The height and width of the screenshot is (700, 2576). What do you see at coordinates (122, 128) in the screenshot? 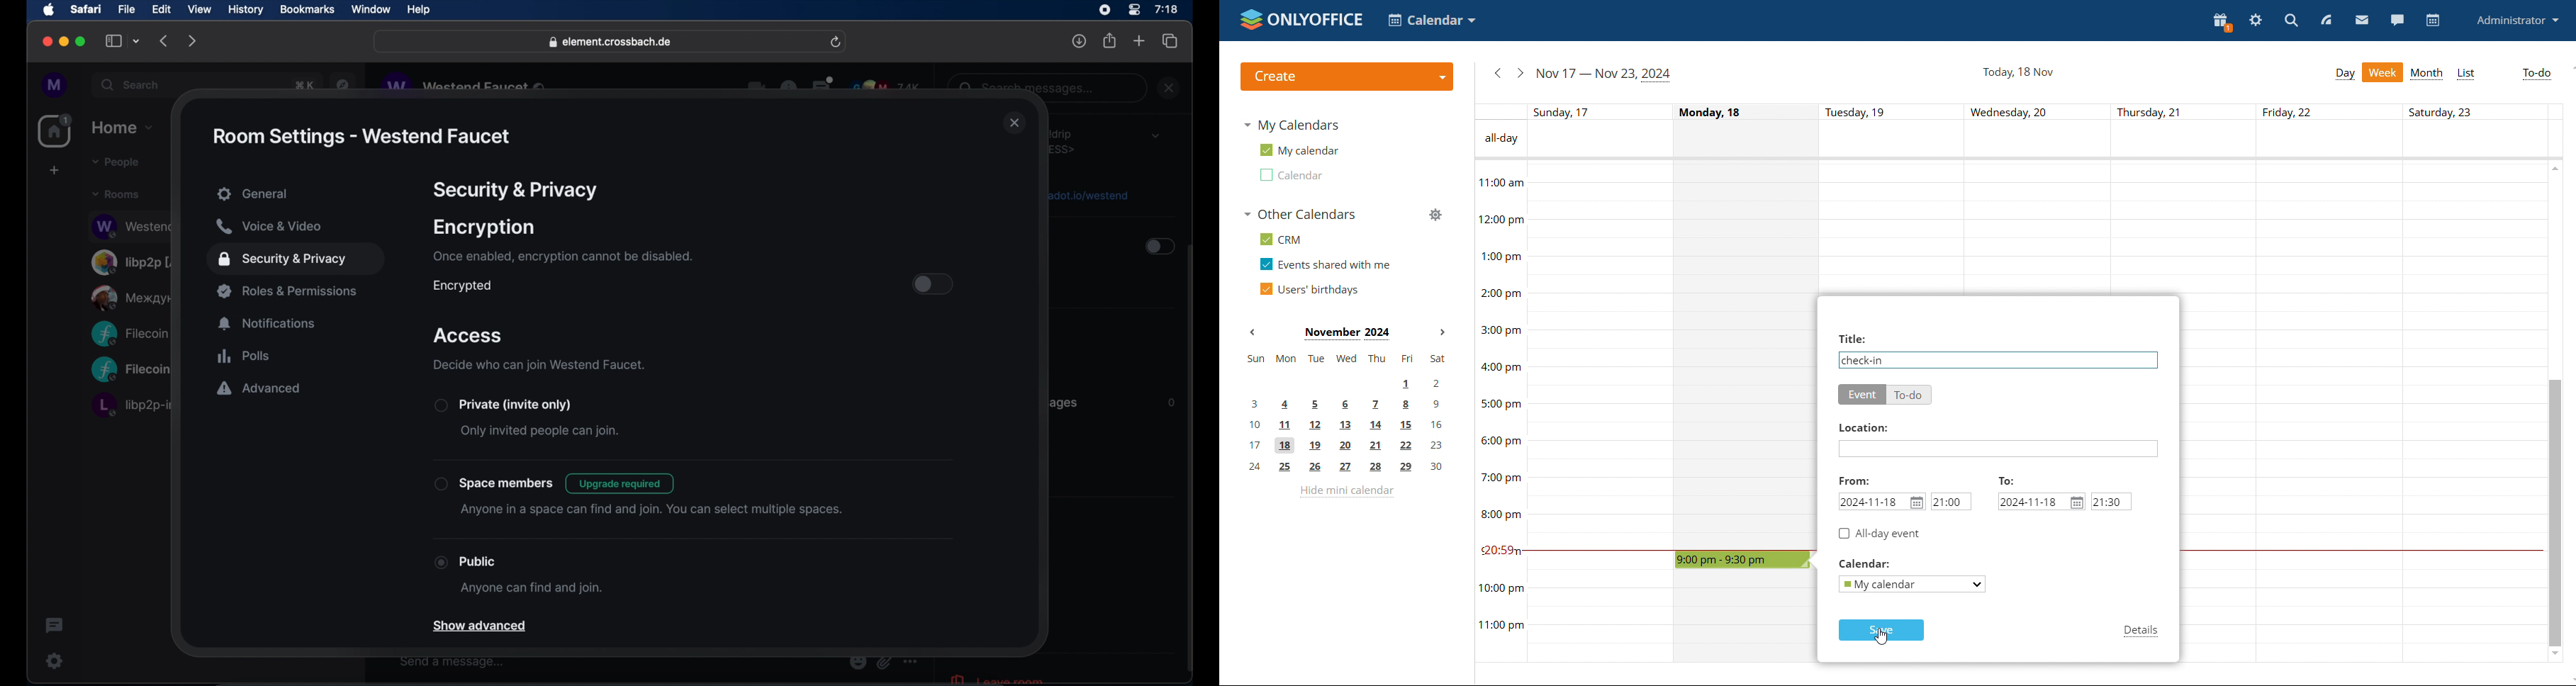
I see `home dropdown` at bounding box center [122, 128].